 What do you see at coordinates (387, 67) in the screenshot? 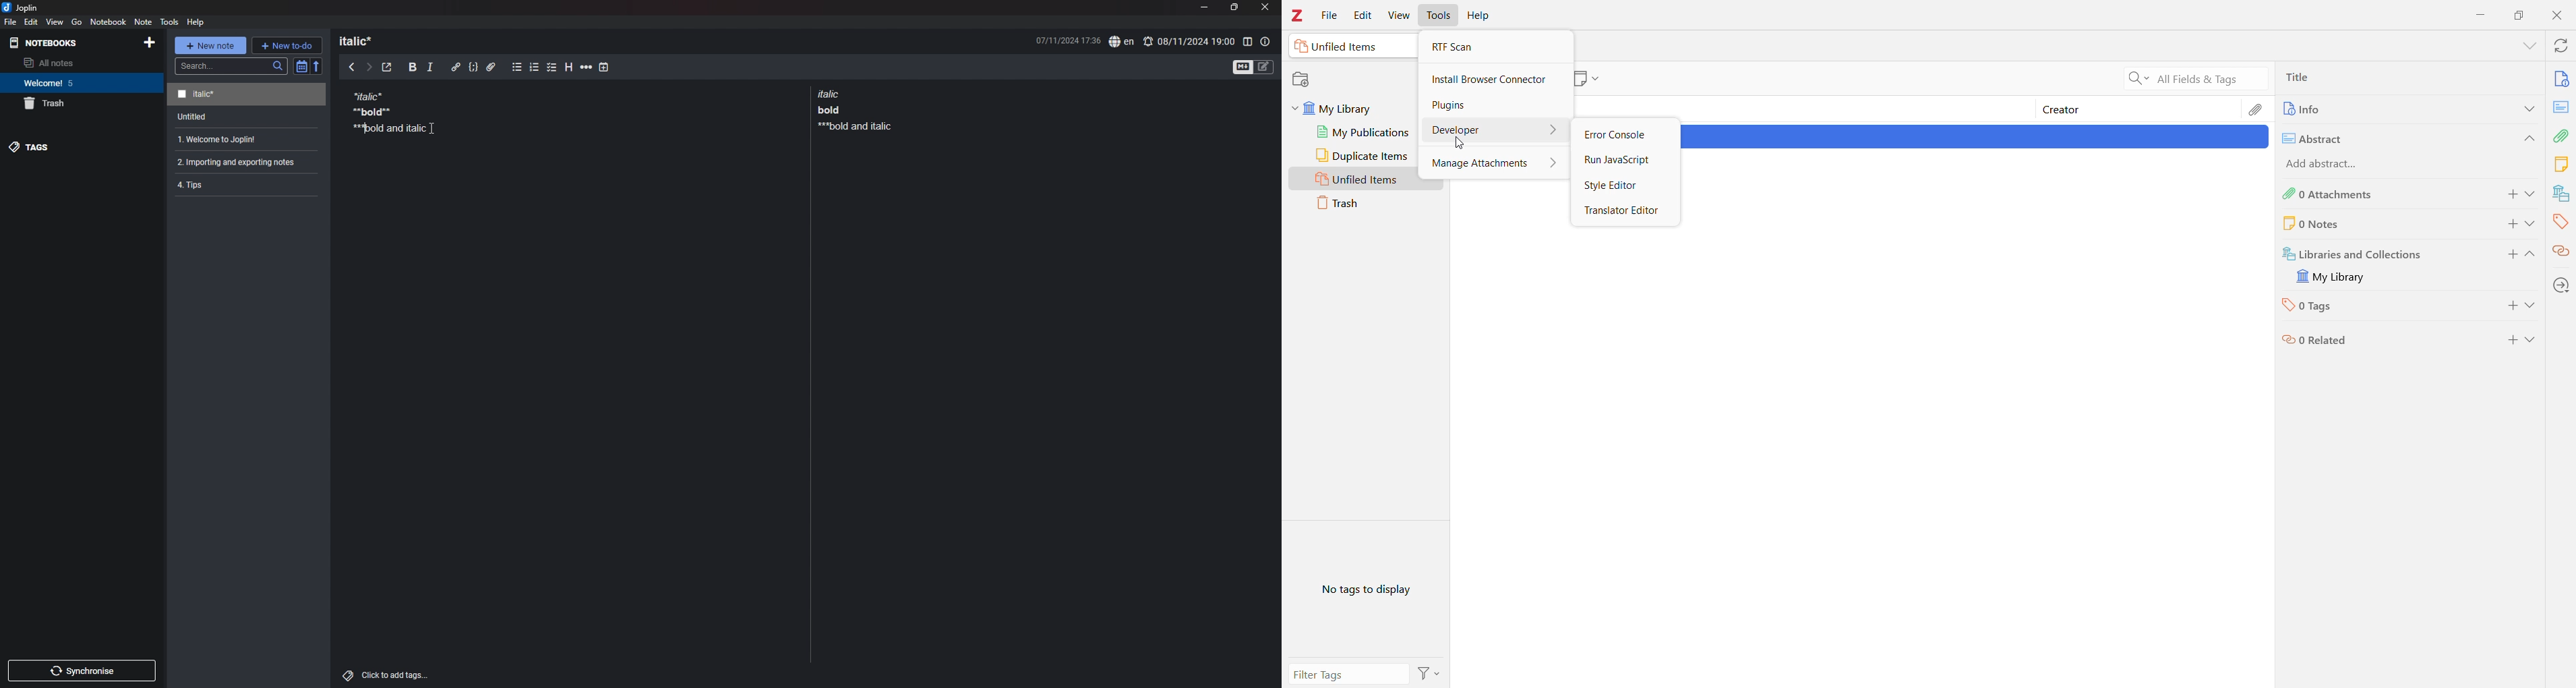
I see `toggle external editor` at bounding box center [387, 67].